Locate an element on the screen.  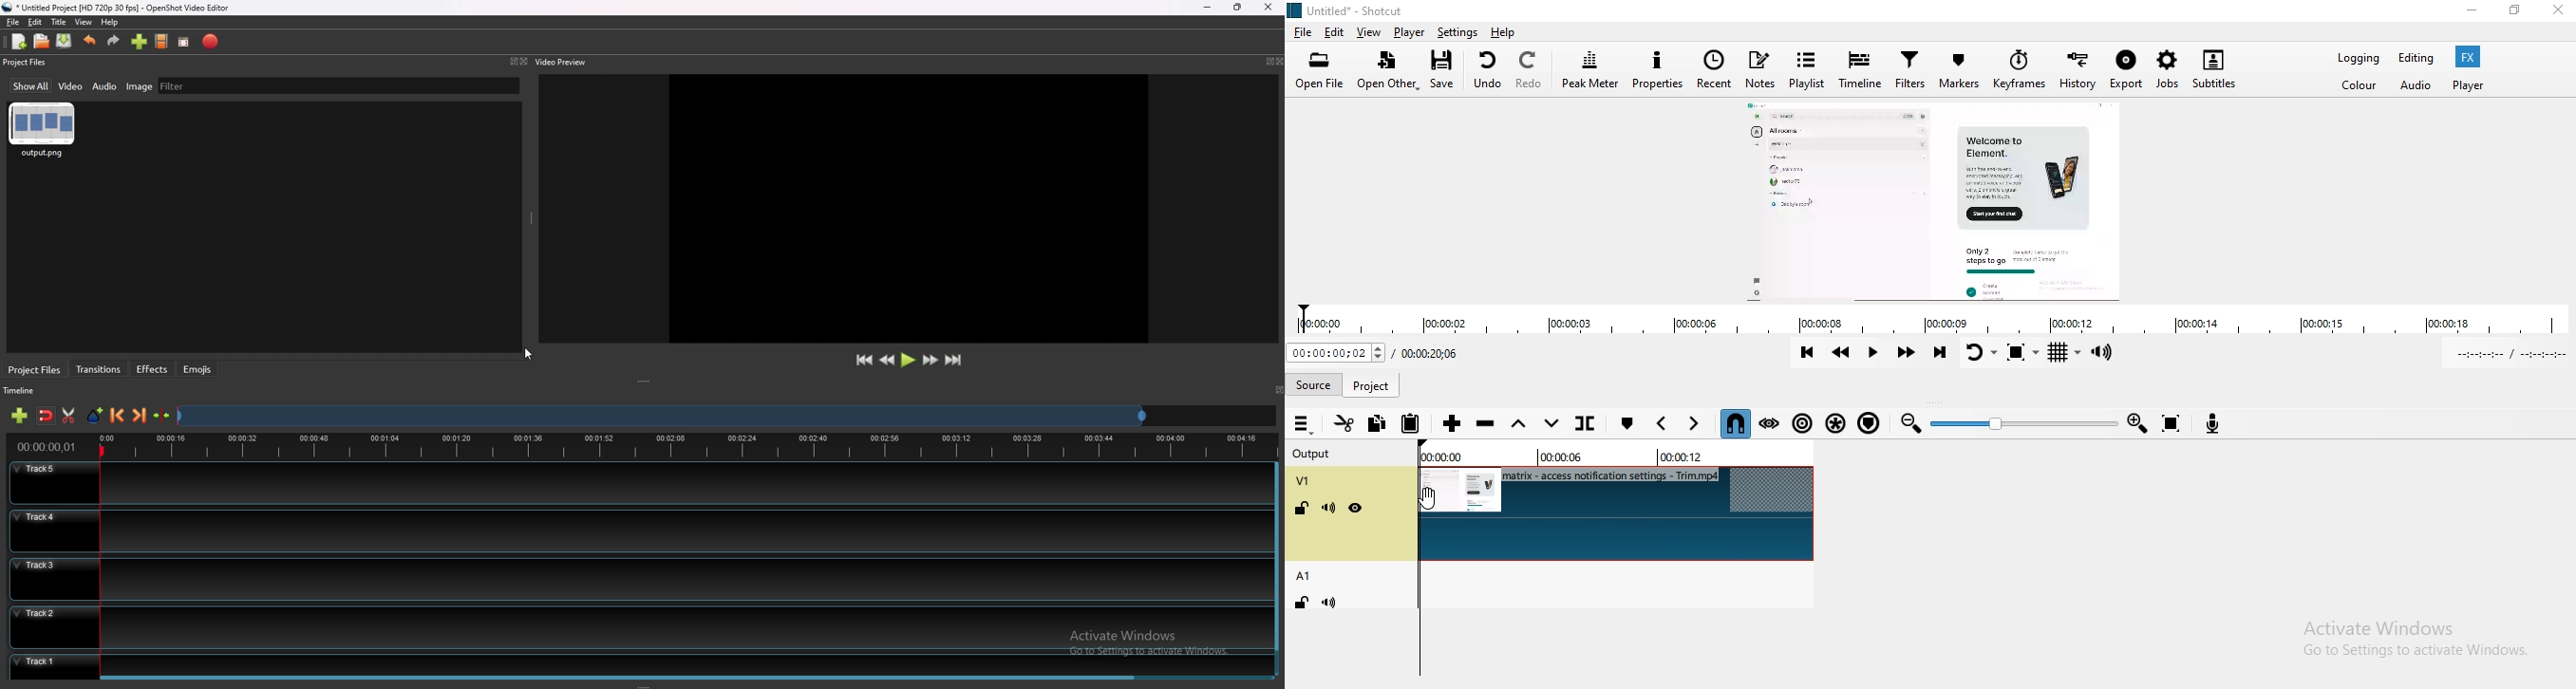
Peak meter is located at coordinates (1595, 72).